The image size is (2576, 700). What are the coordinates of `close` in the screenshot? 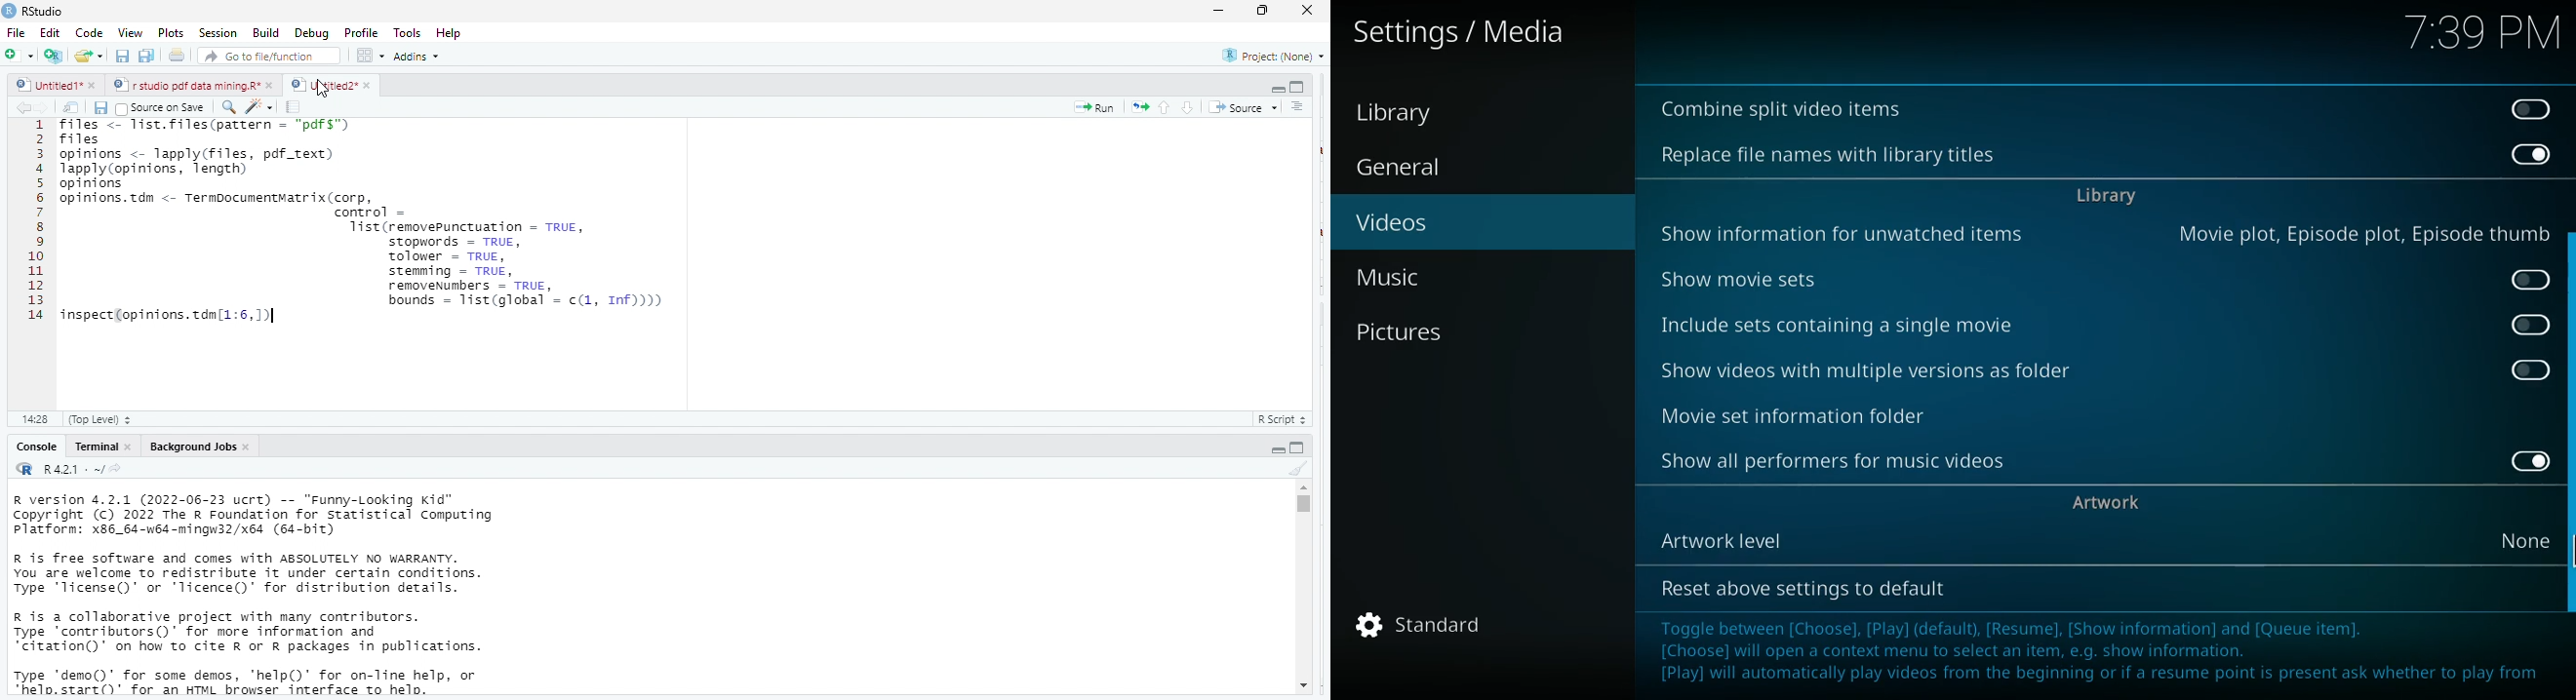 It's located at (367, 85).